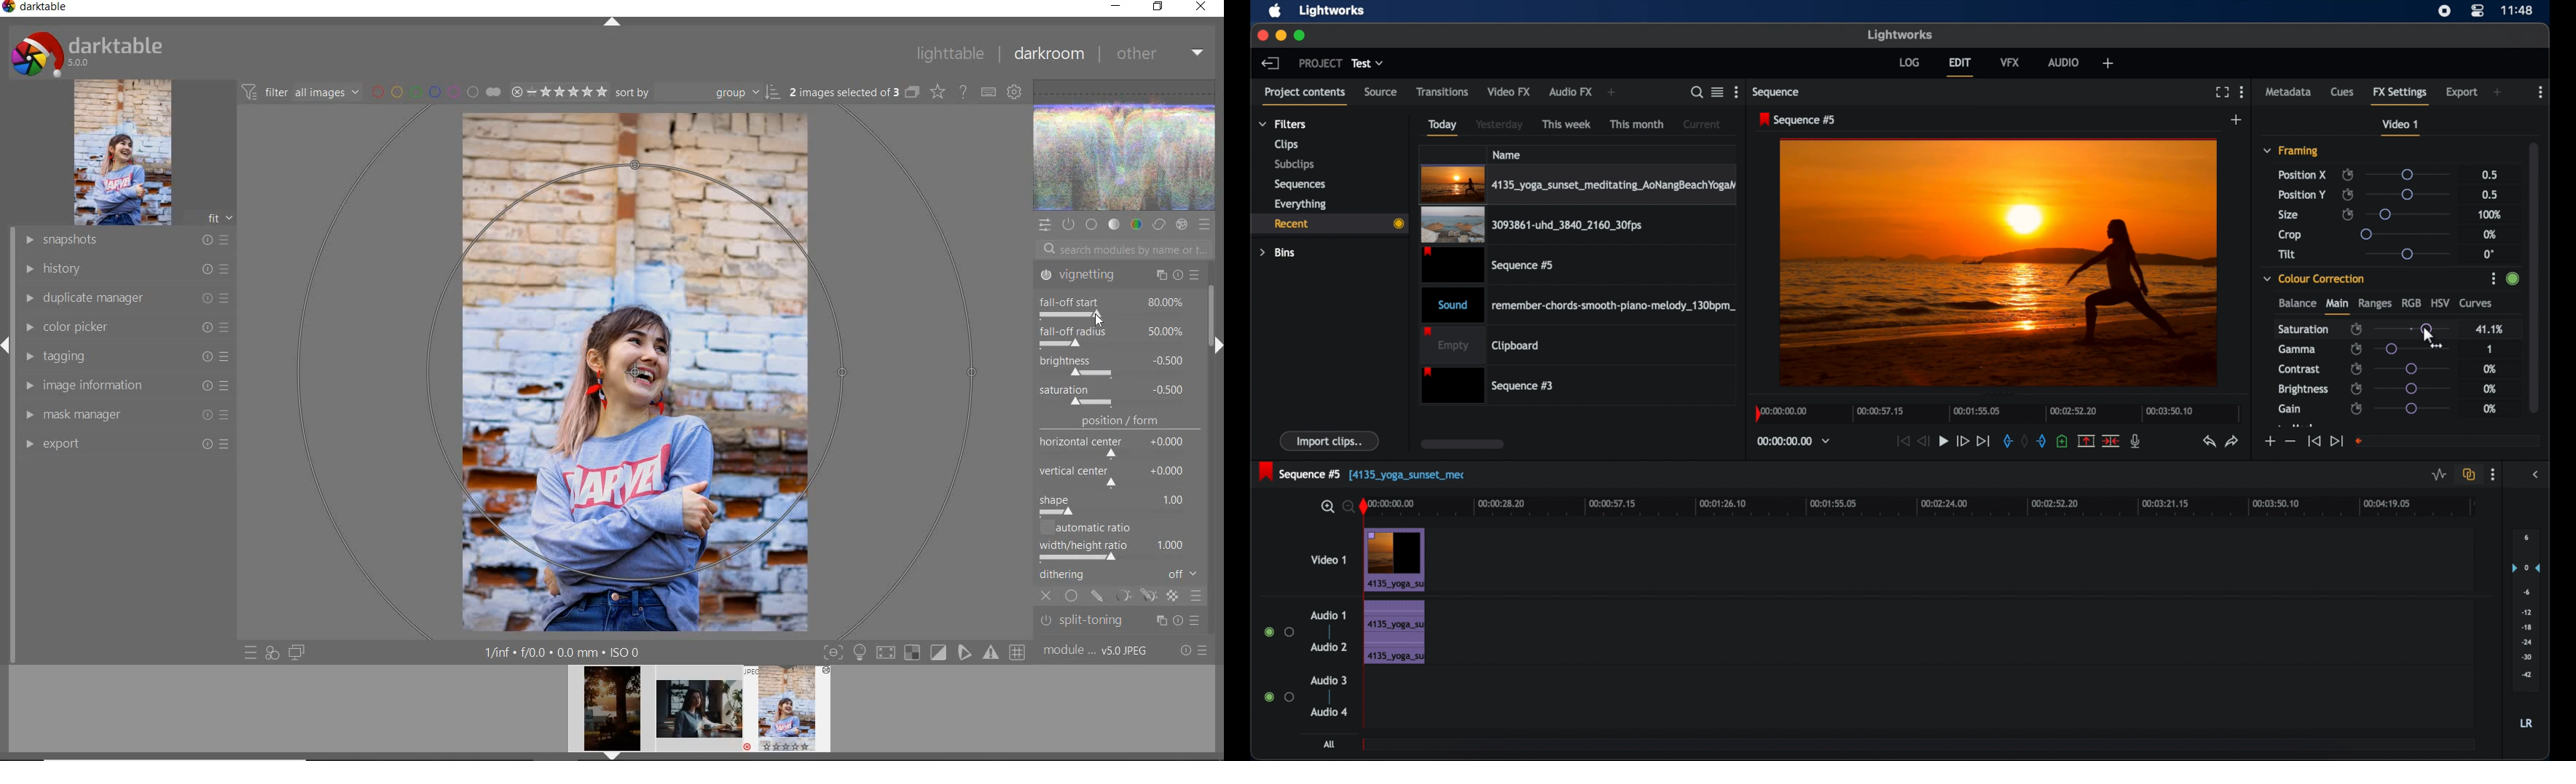  Describe the element at coordinates (2489, 254) in the screenshot. I see `0` at that location.